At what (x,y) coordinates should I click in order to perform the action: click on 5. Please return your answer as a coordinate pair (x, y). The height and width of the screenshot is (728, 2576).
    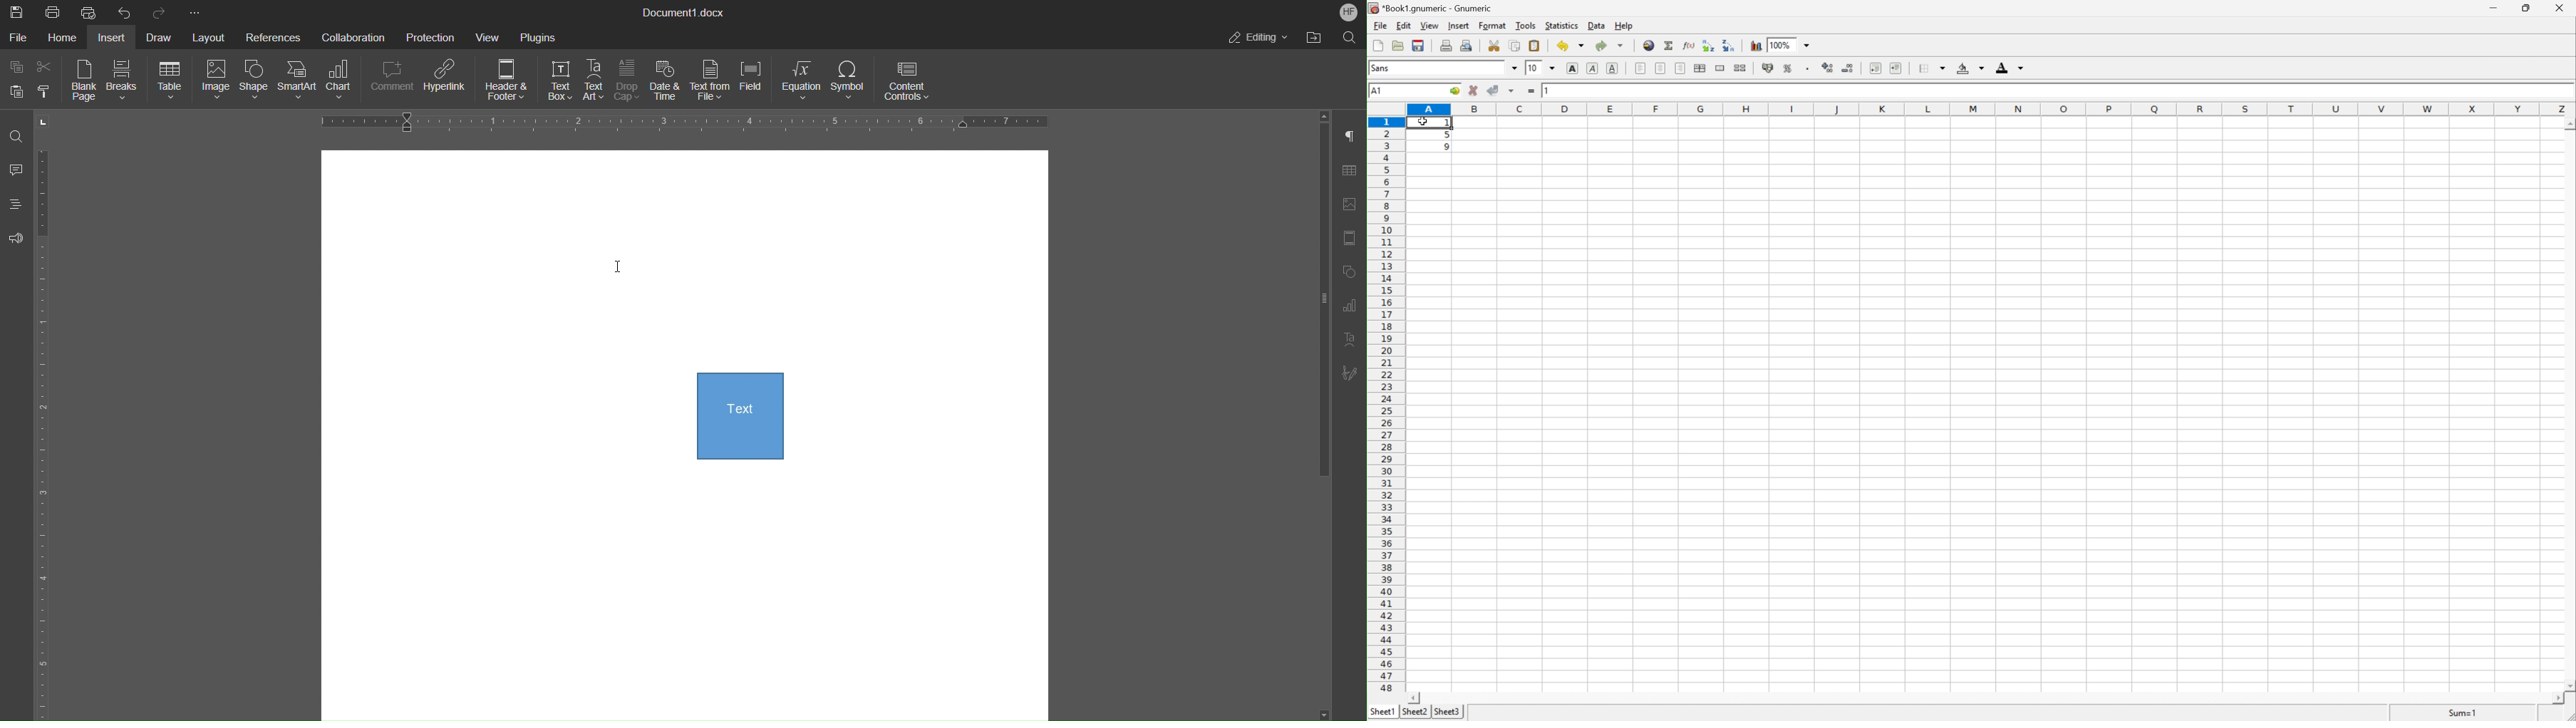
    Looking at the image, I should click on (1446, 136).